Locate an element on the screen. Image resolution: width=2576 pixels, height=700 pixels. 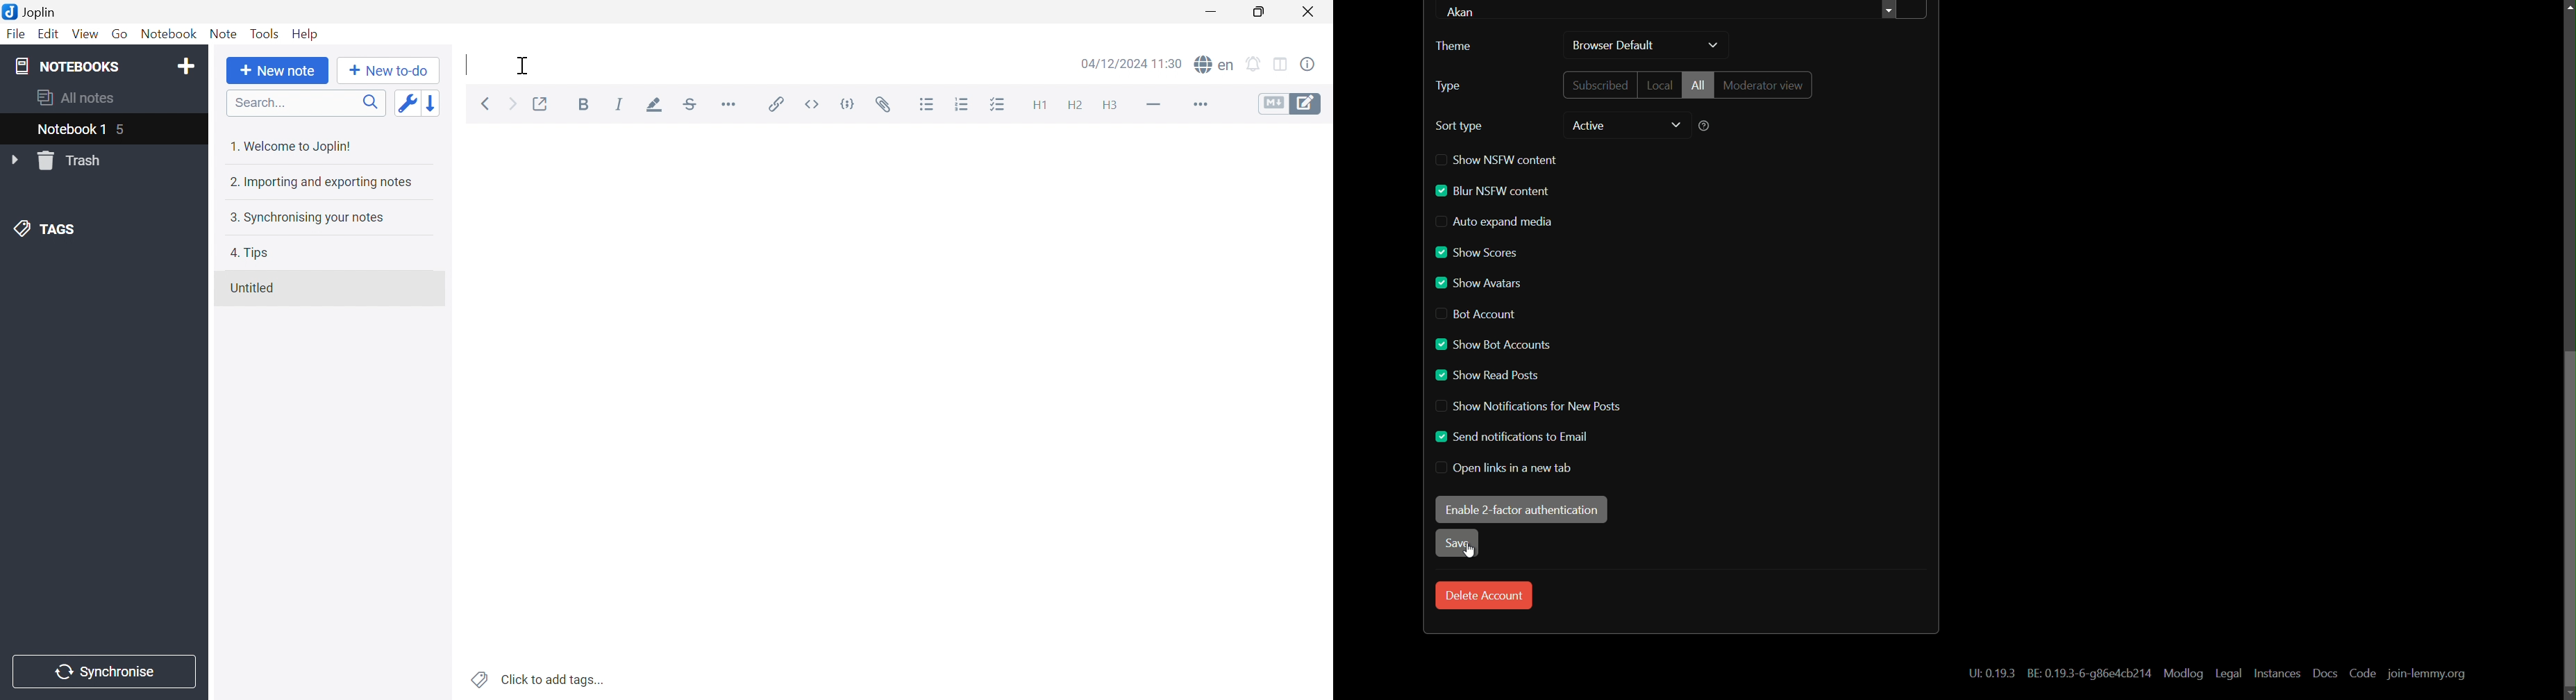
2. Importing and exporting notes is located at coordinates (322, 183).